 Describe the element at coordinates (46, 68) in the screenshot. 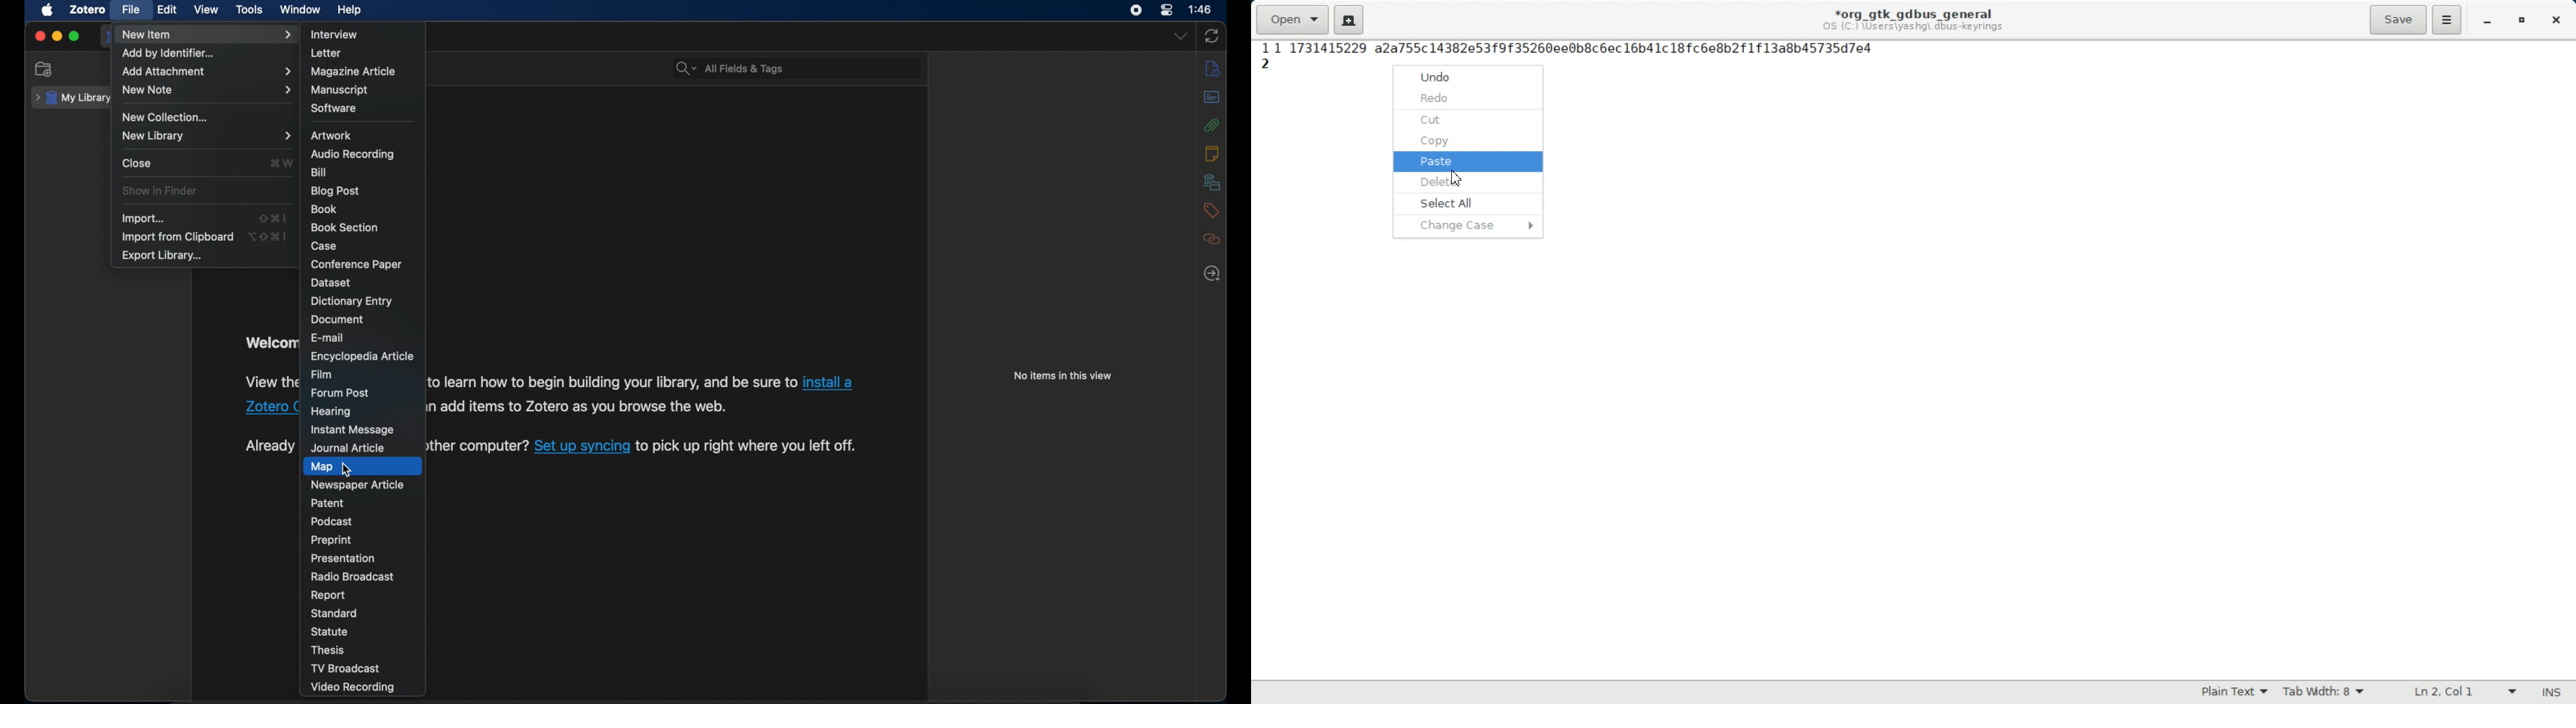

I see `new collection` at that location.